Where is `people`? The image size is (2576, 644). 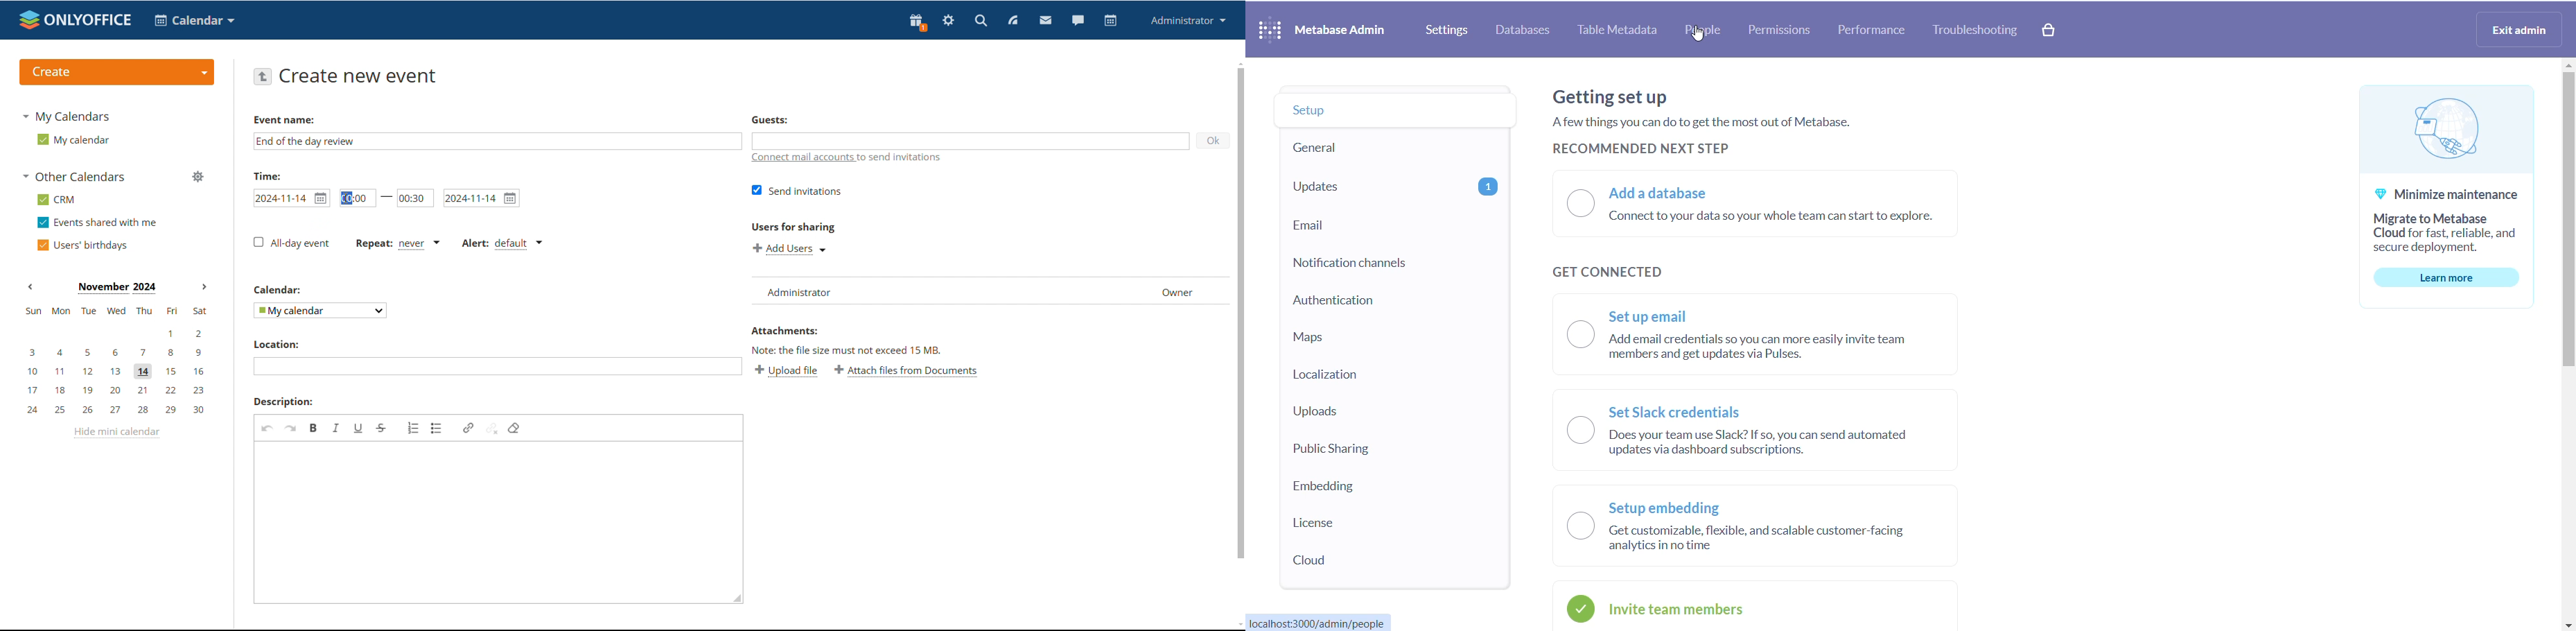 people is located at coordinates (1706, 27).